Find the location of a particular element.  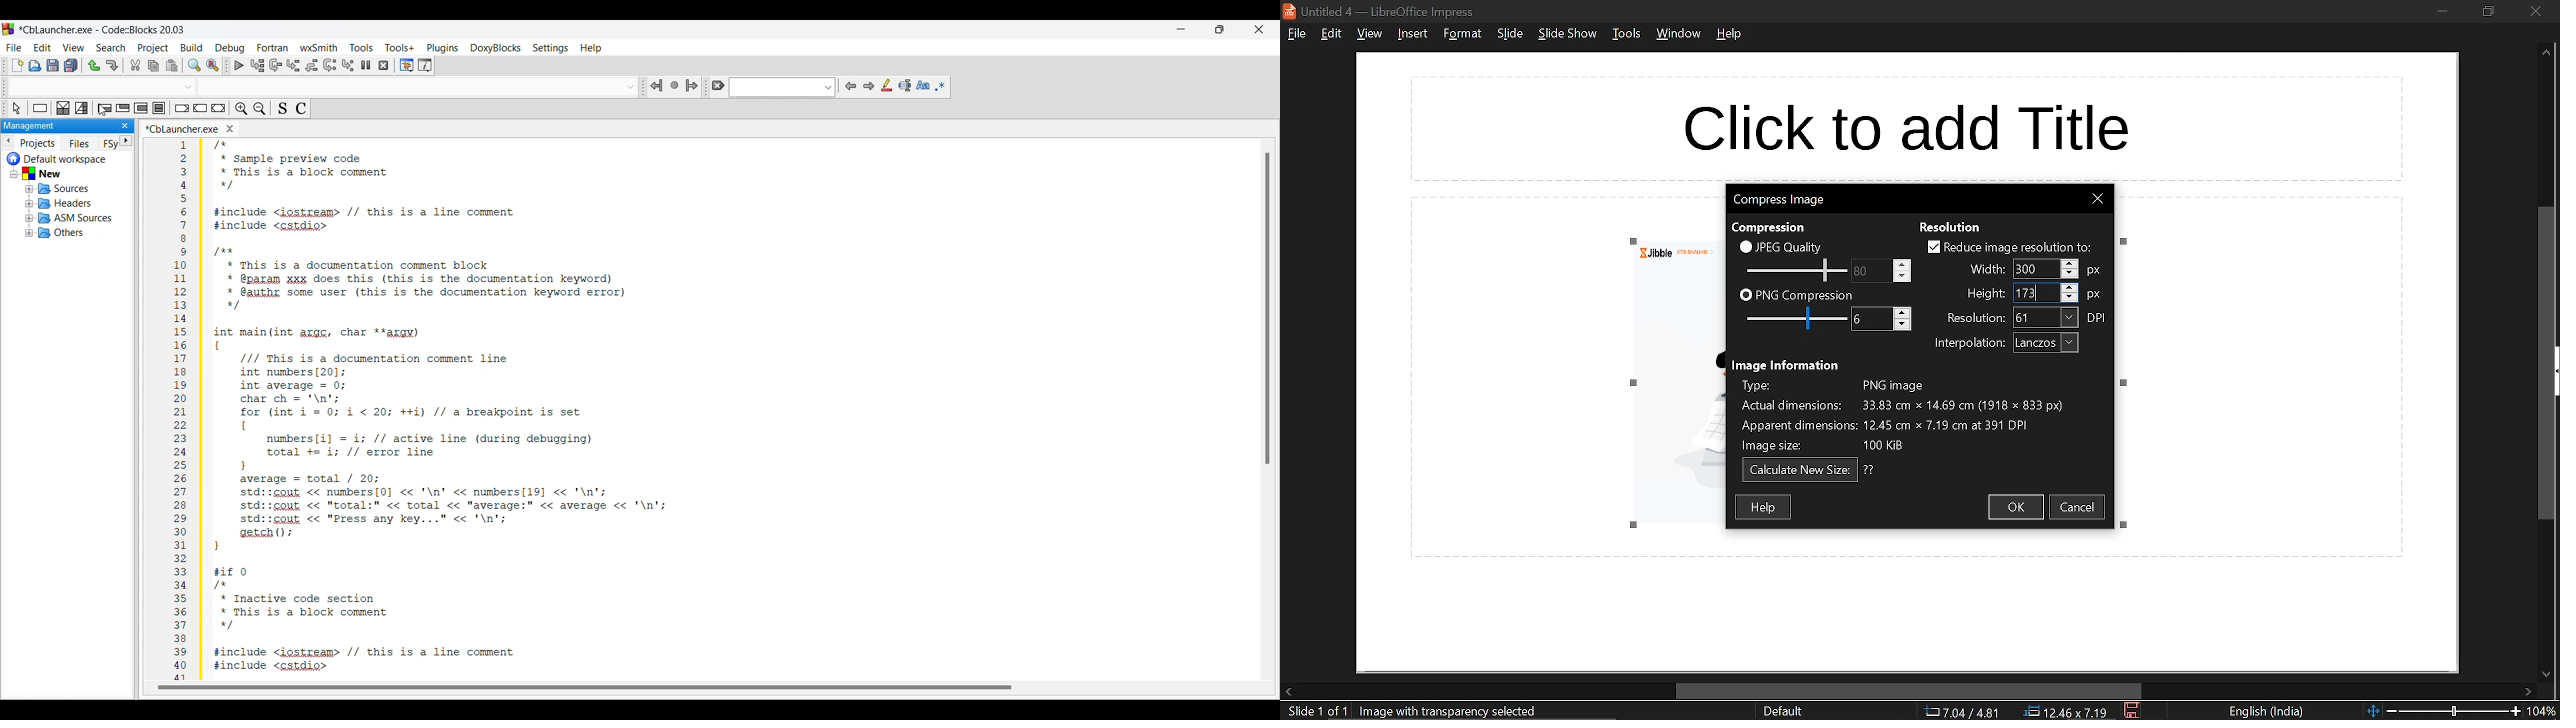

change JPEG quality is located at coordinates (1862, 271).